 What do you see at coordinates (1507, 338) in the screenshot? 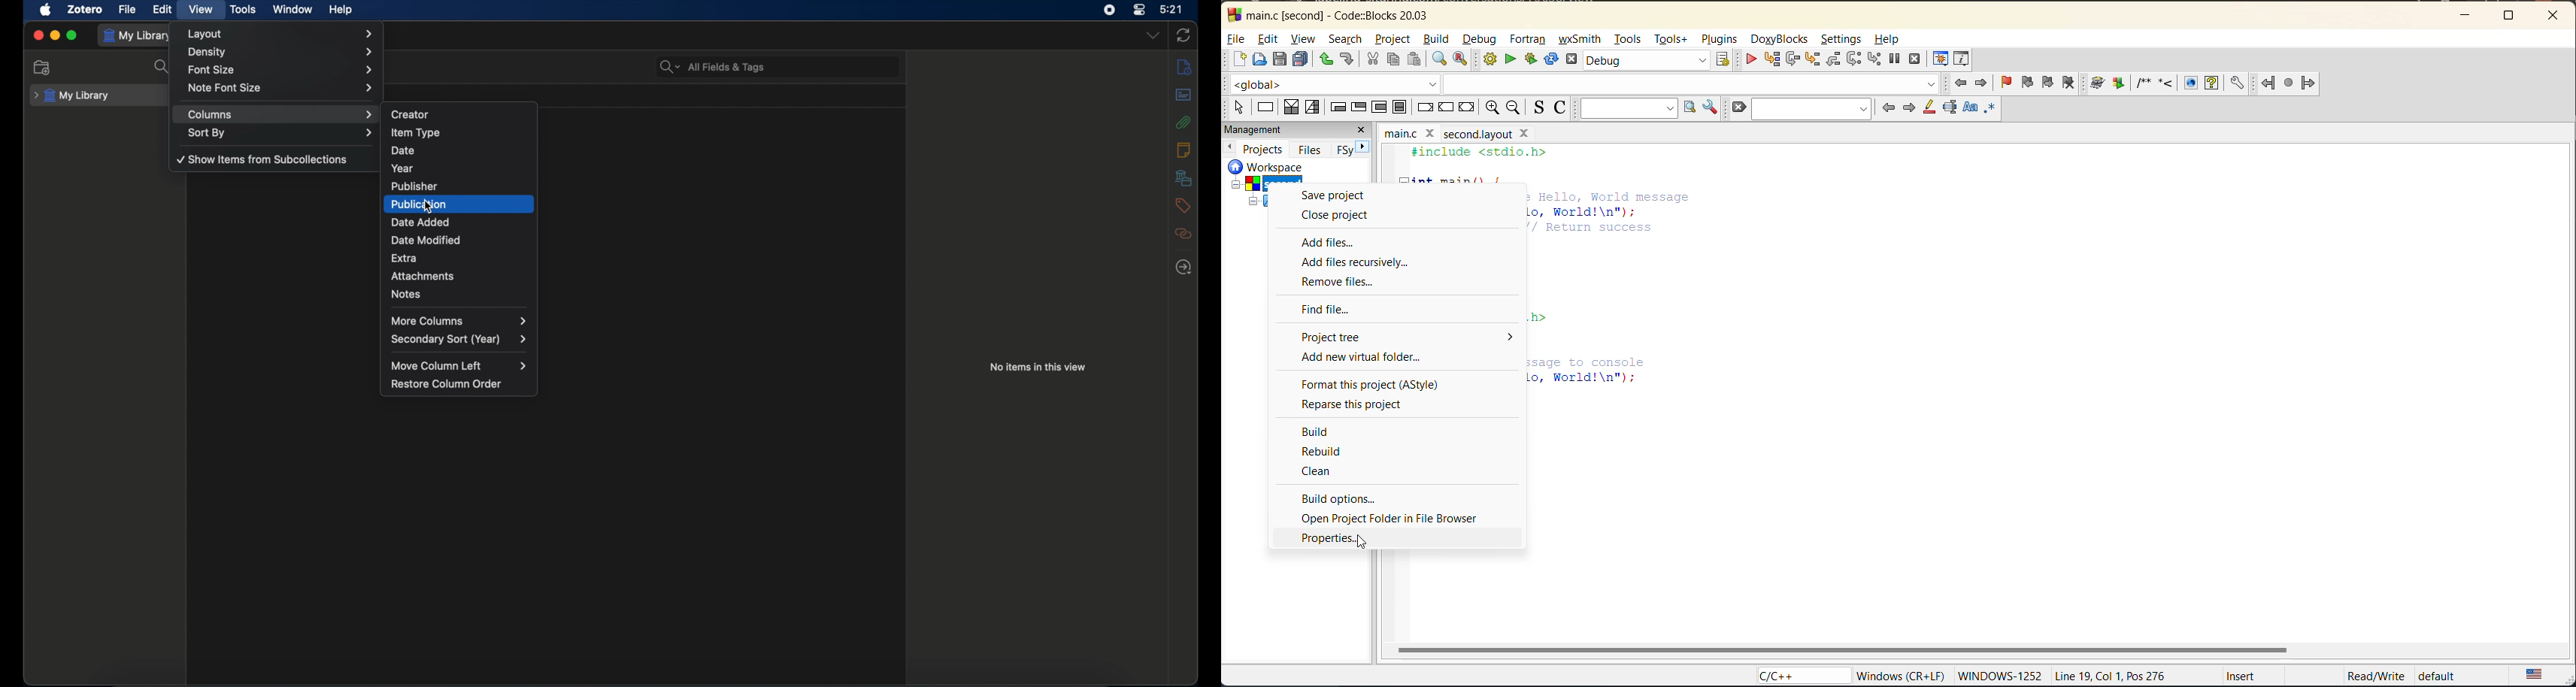
I see `drop down` at bounding box center [1507, 338].